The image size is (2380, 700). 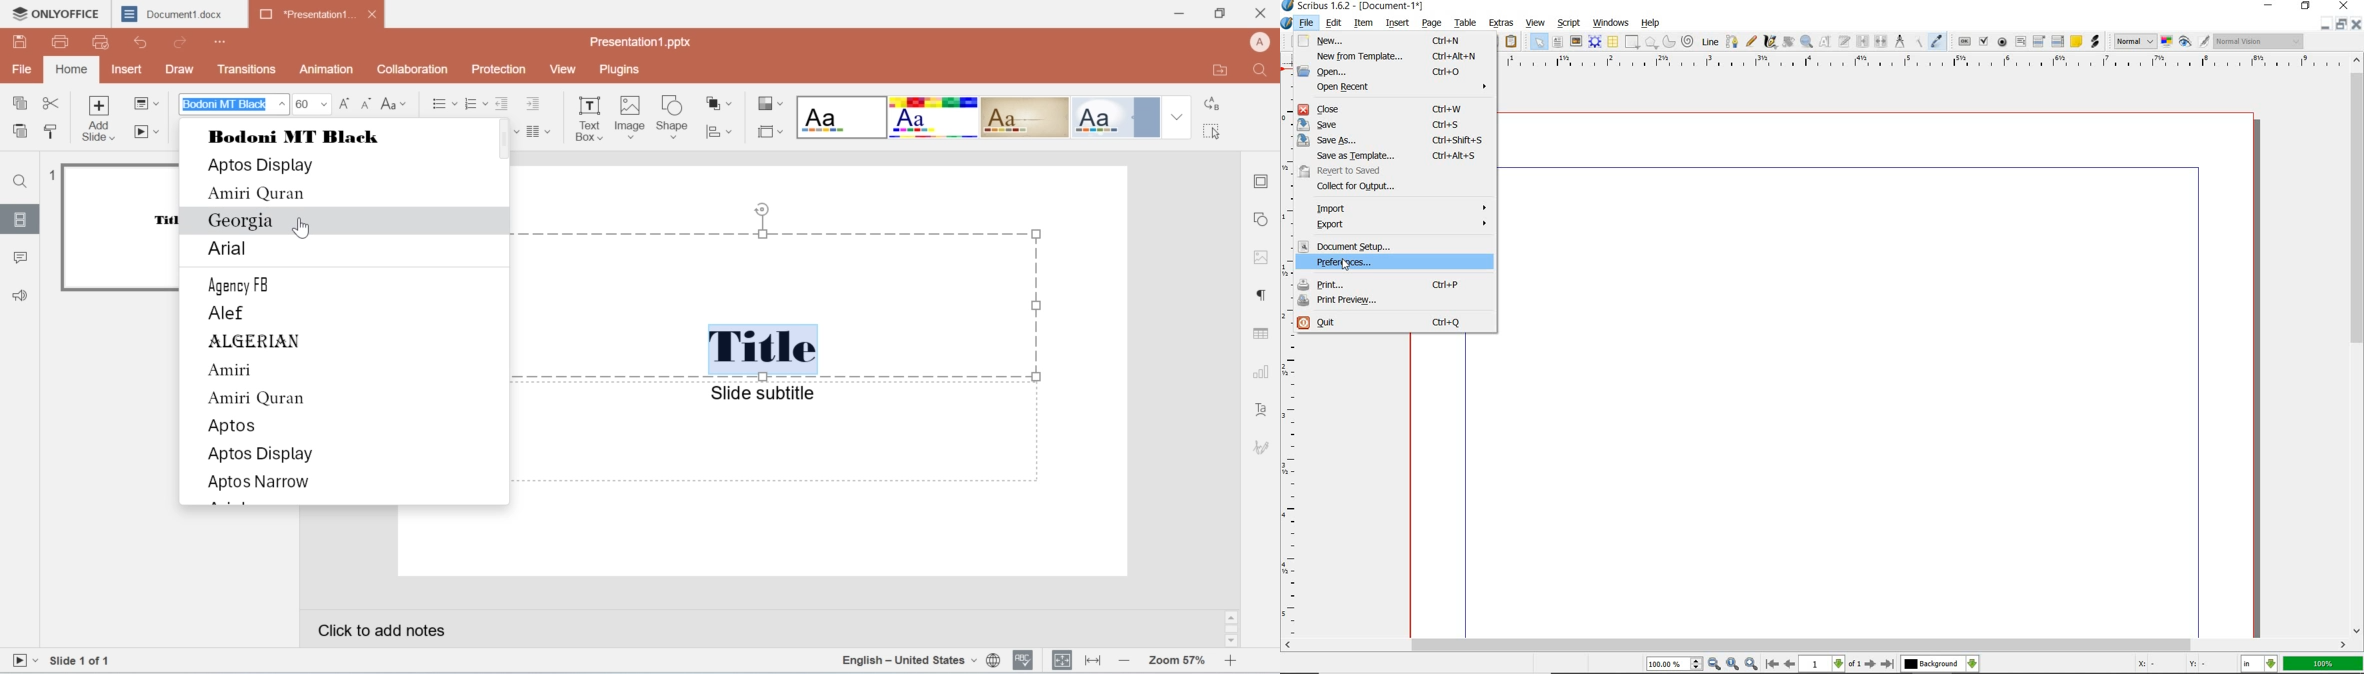 I want to click on freehand line, so click(x=1752, y=41).